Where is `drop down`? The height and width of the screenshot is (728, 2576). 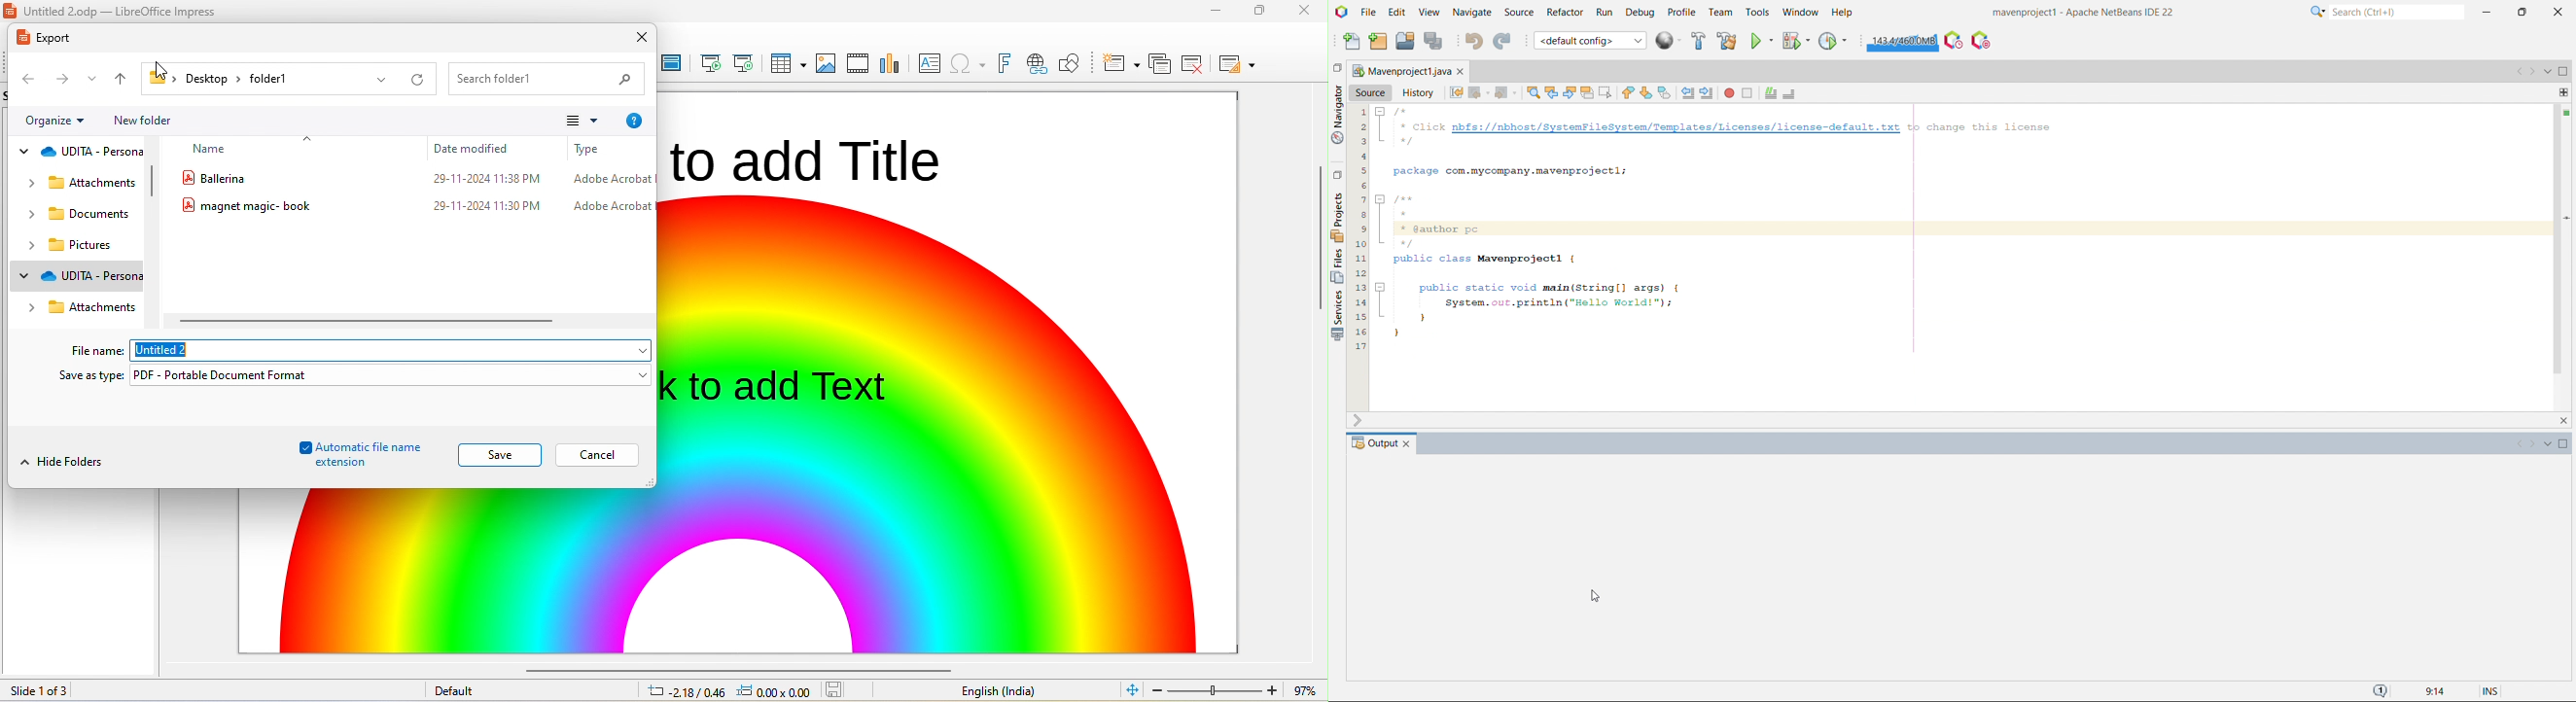
drop down is located at coordinates (95, 79).